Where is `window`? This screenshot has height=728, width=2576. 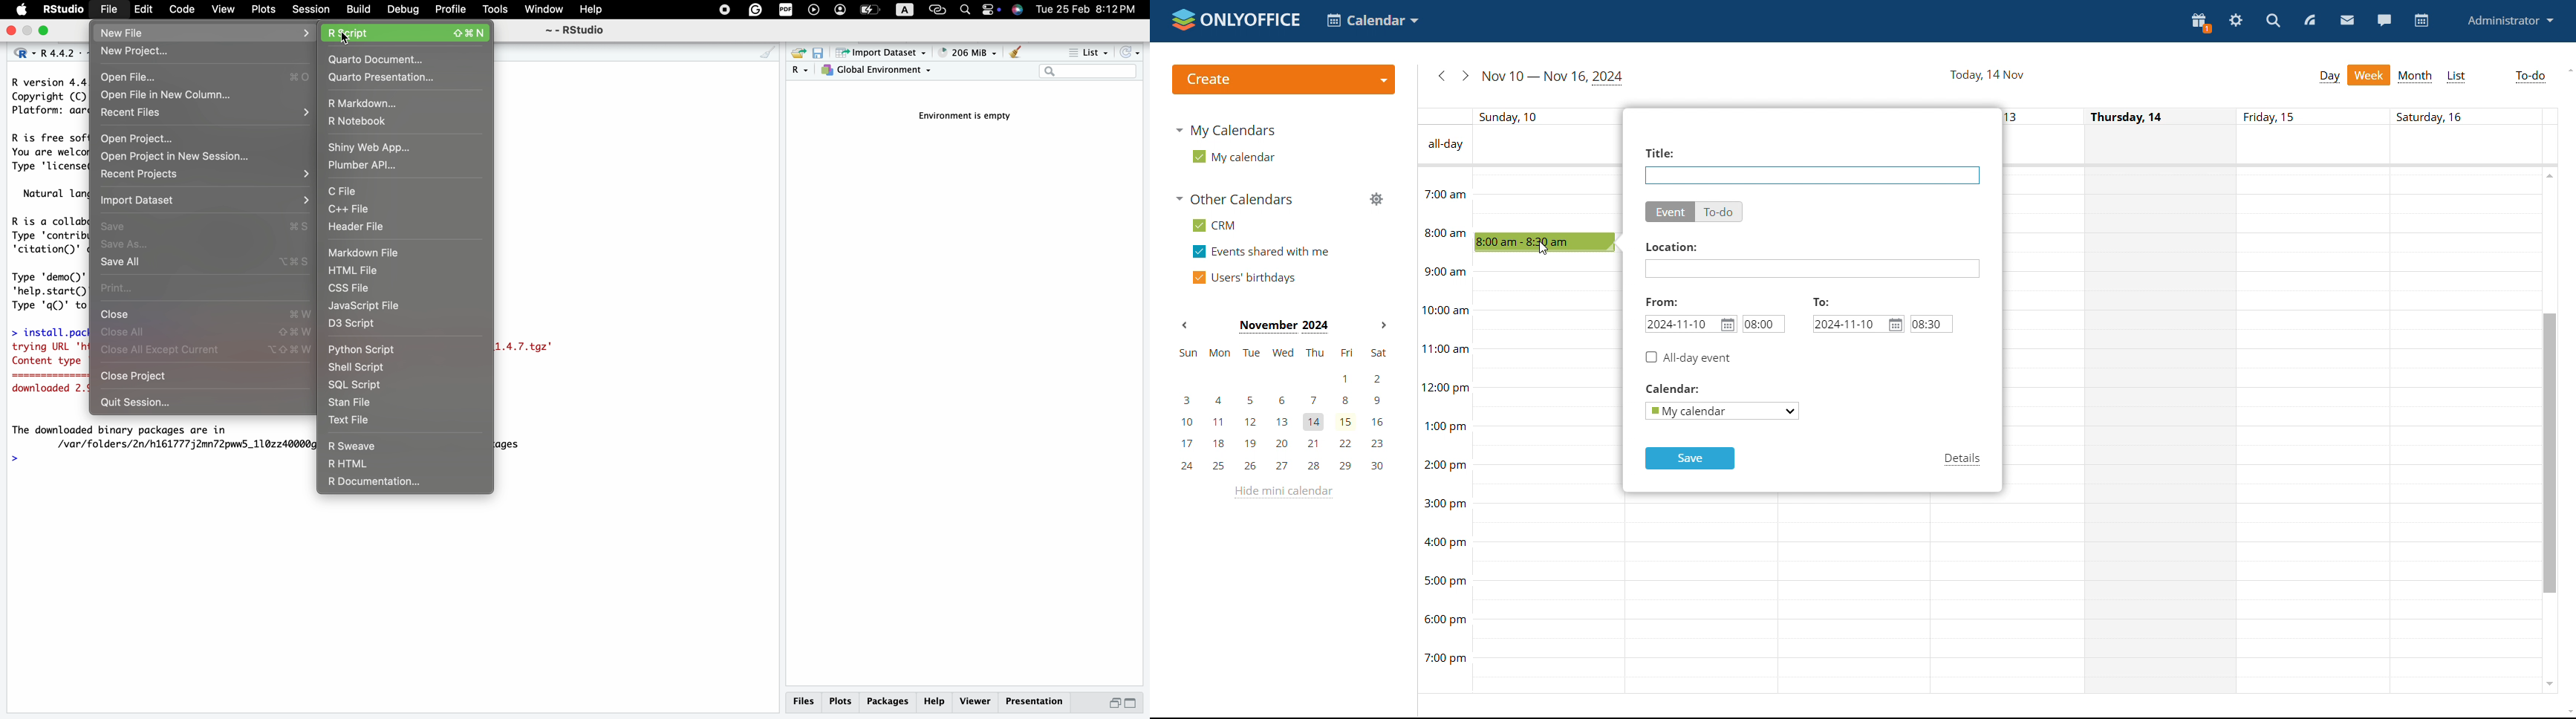
window is located at coordinates (544, 9).